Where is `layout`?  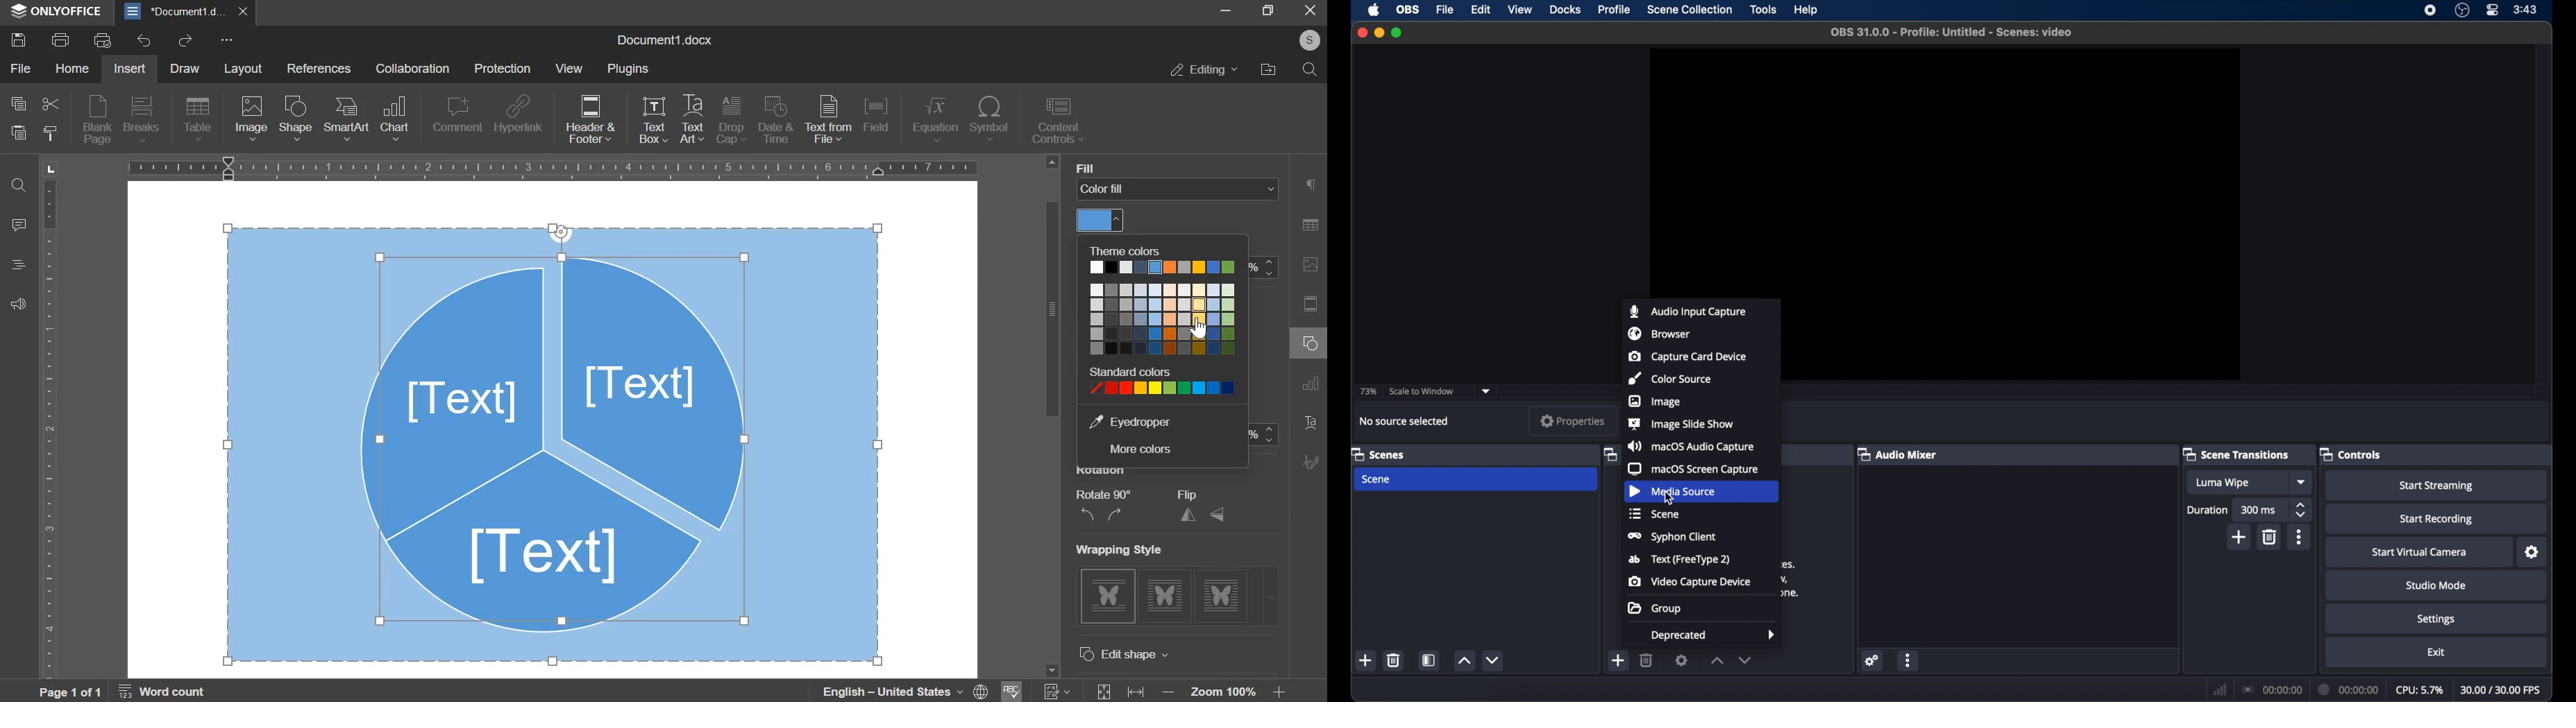 layout is located at coordinates (249, 69).